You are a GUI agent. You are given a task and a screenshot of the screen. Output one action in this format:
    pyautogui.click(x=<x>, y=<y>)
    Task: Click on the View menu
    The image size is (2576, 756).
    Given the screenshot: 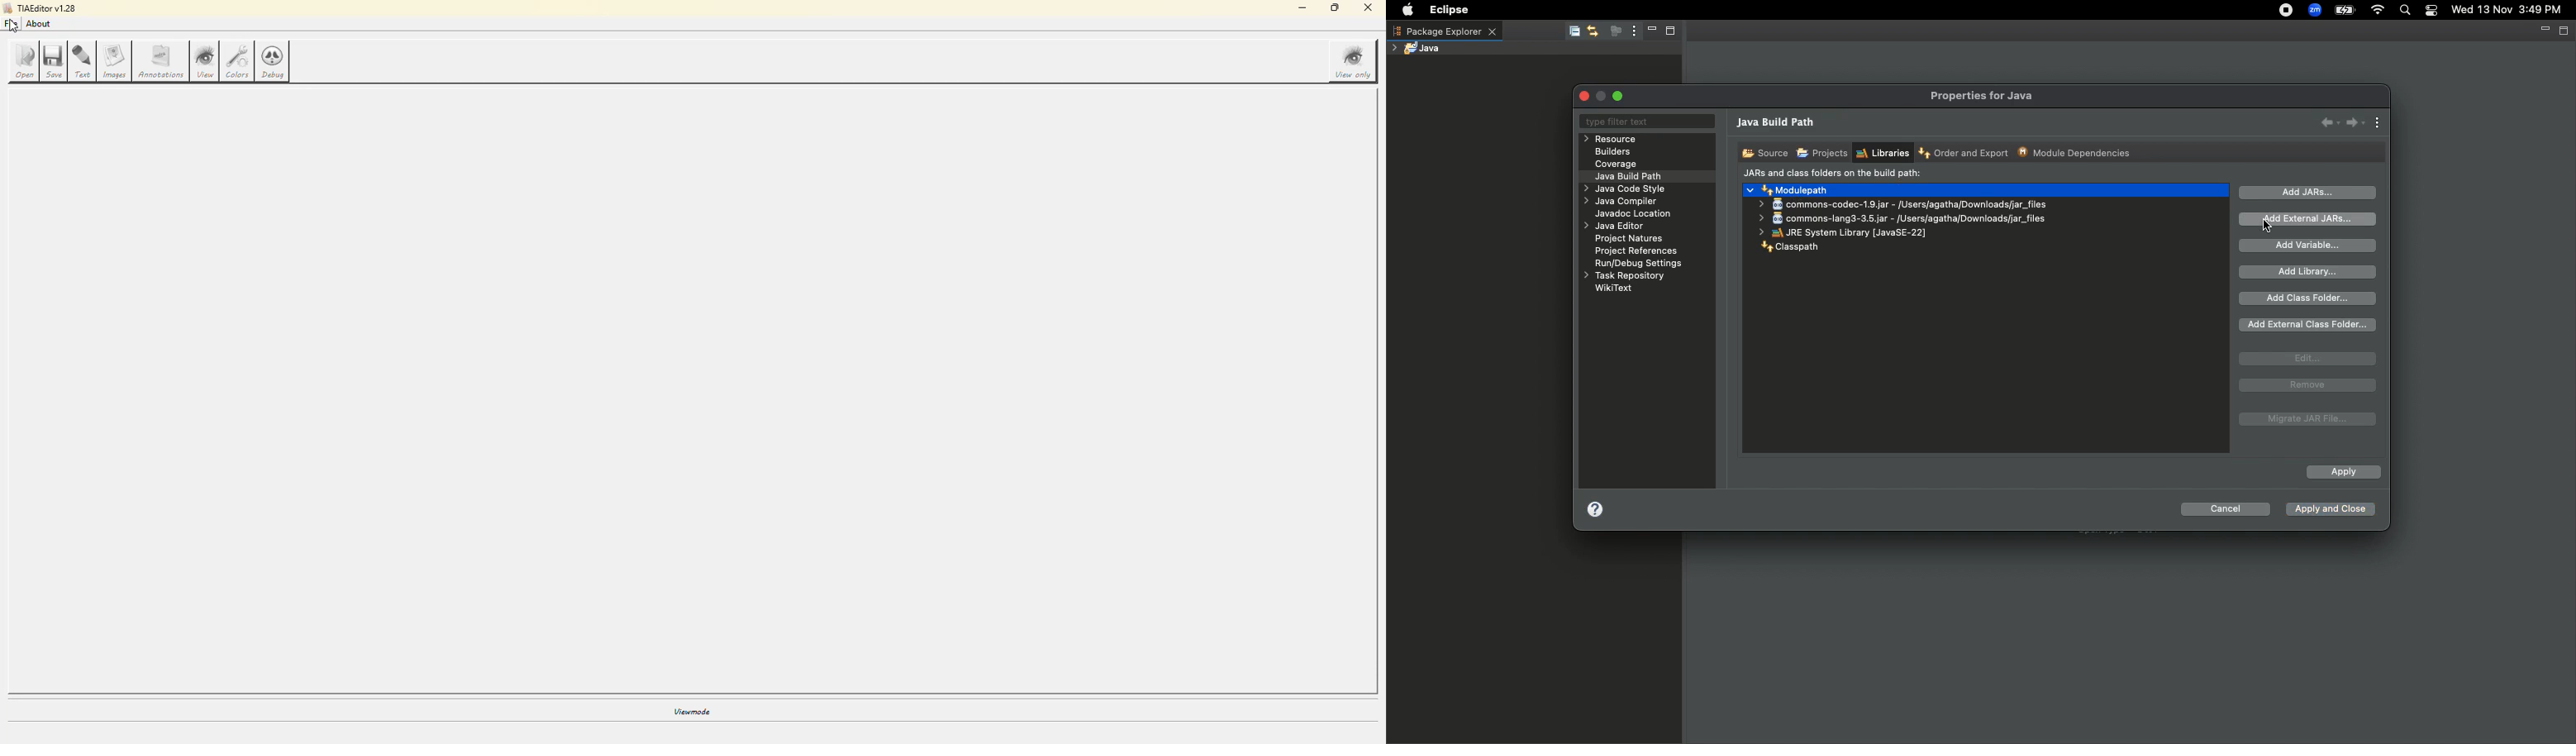 What is the action you would take?
    pyautogui.click(x=2378, y=124)
    